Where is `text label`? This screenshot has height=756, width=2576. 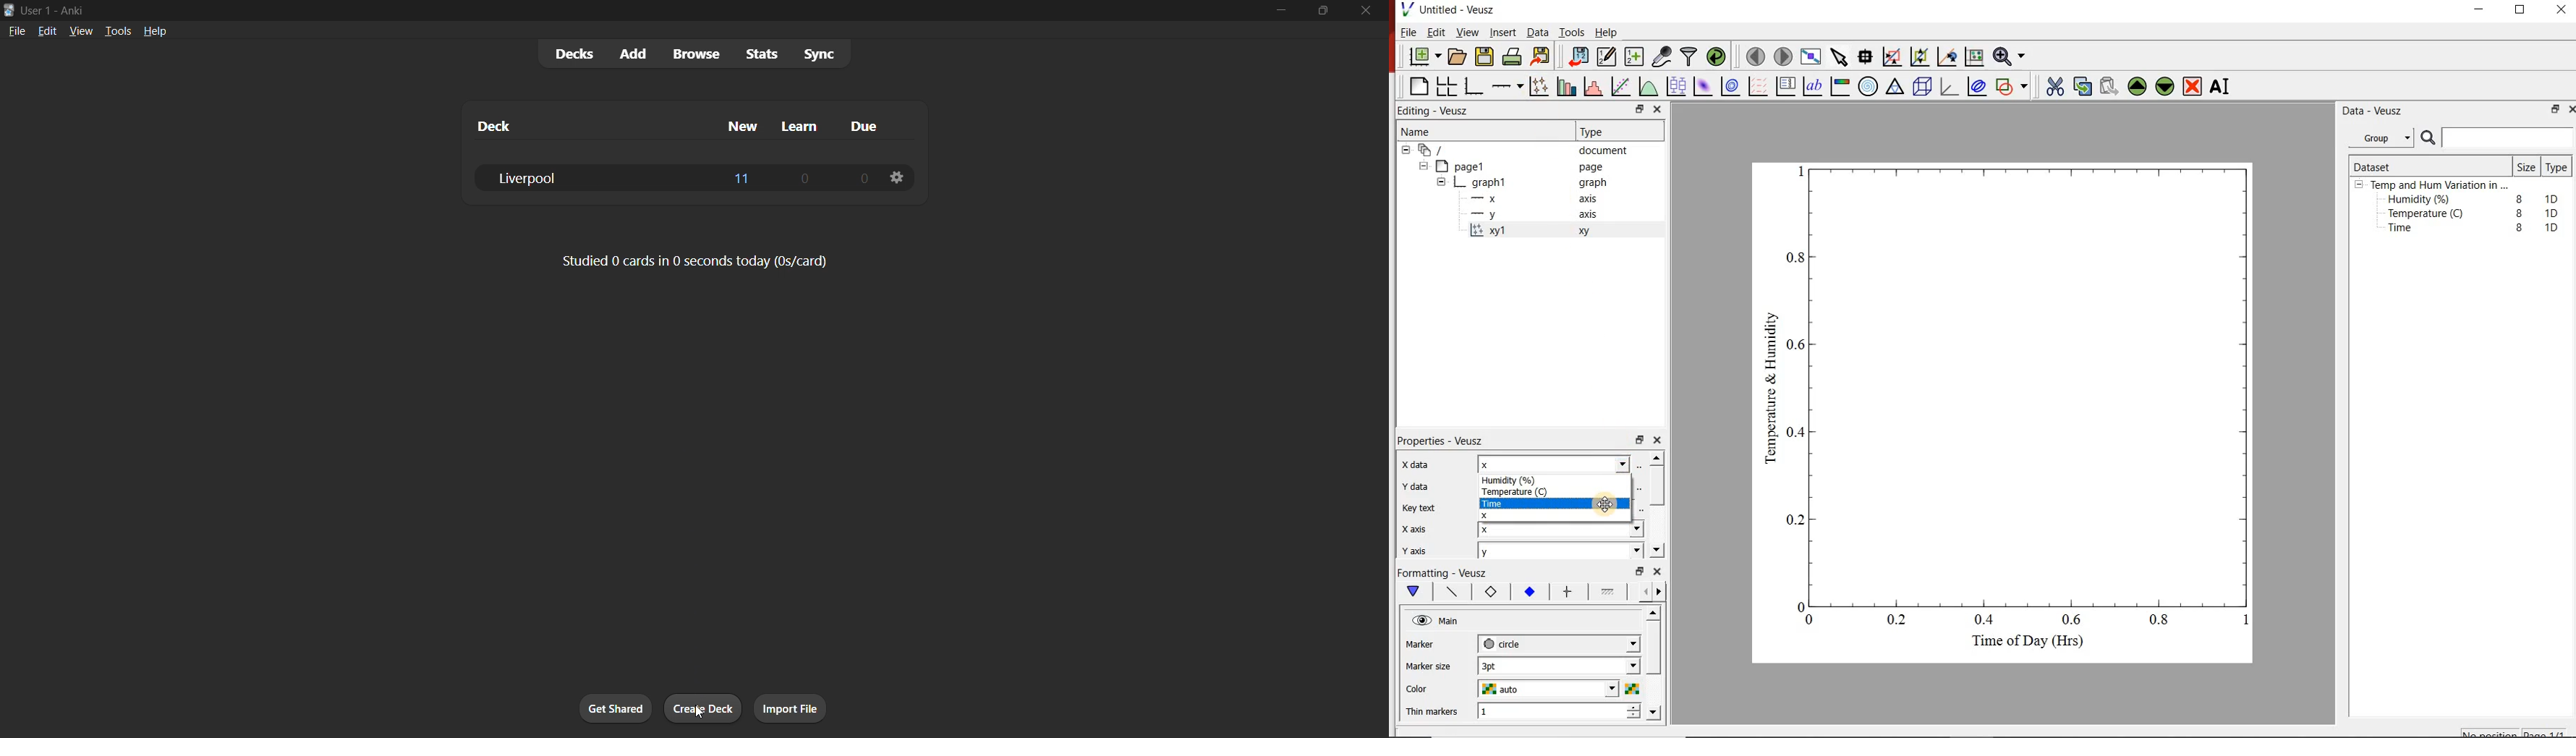
text label is located at coordinates (1816, 86).